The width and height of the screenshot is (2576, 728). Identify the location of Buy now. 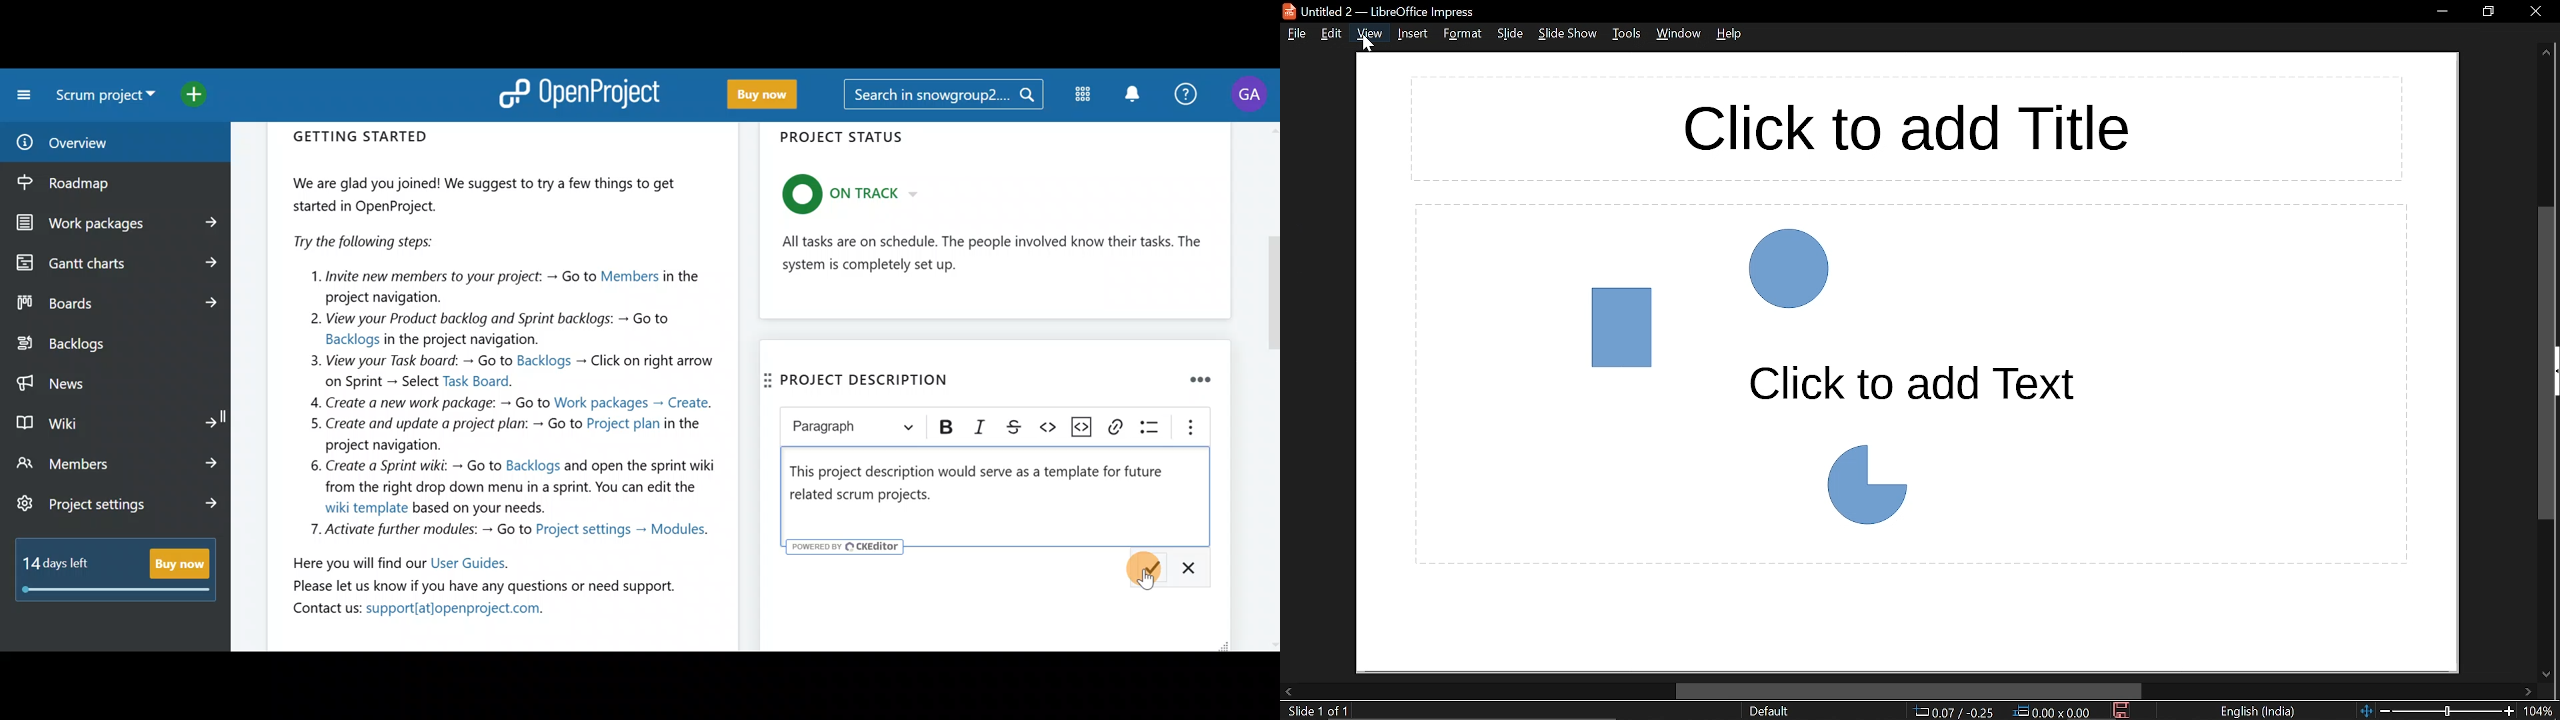
(763, 95).